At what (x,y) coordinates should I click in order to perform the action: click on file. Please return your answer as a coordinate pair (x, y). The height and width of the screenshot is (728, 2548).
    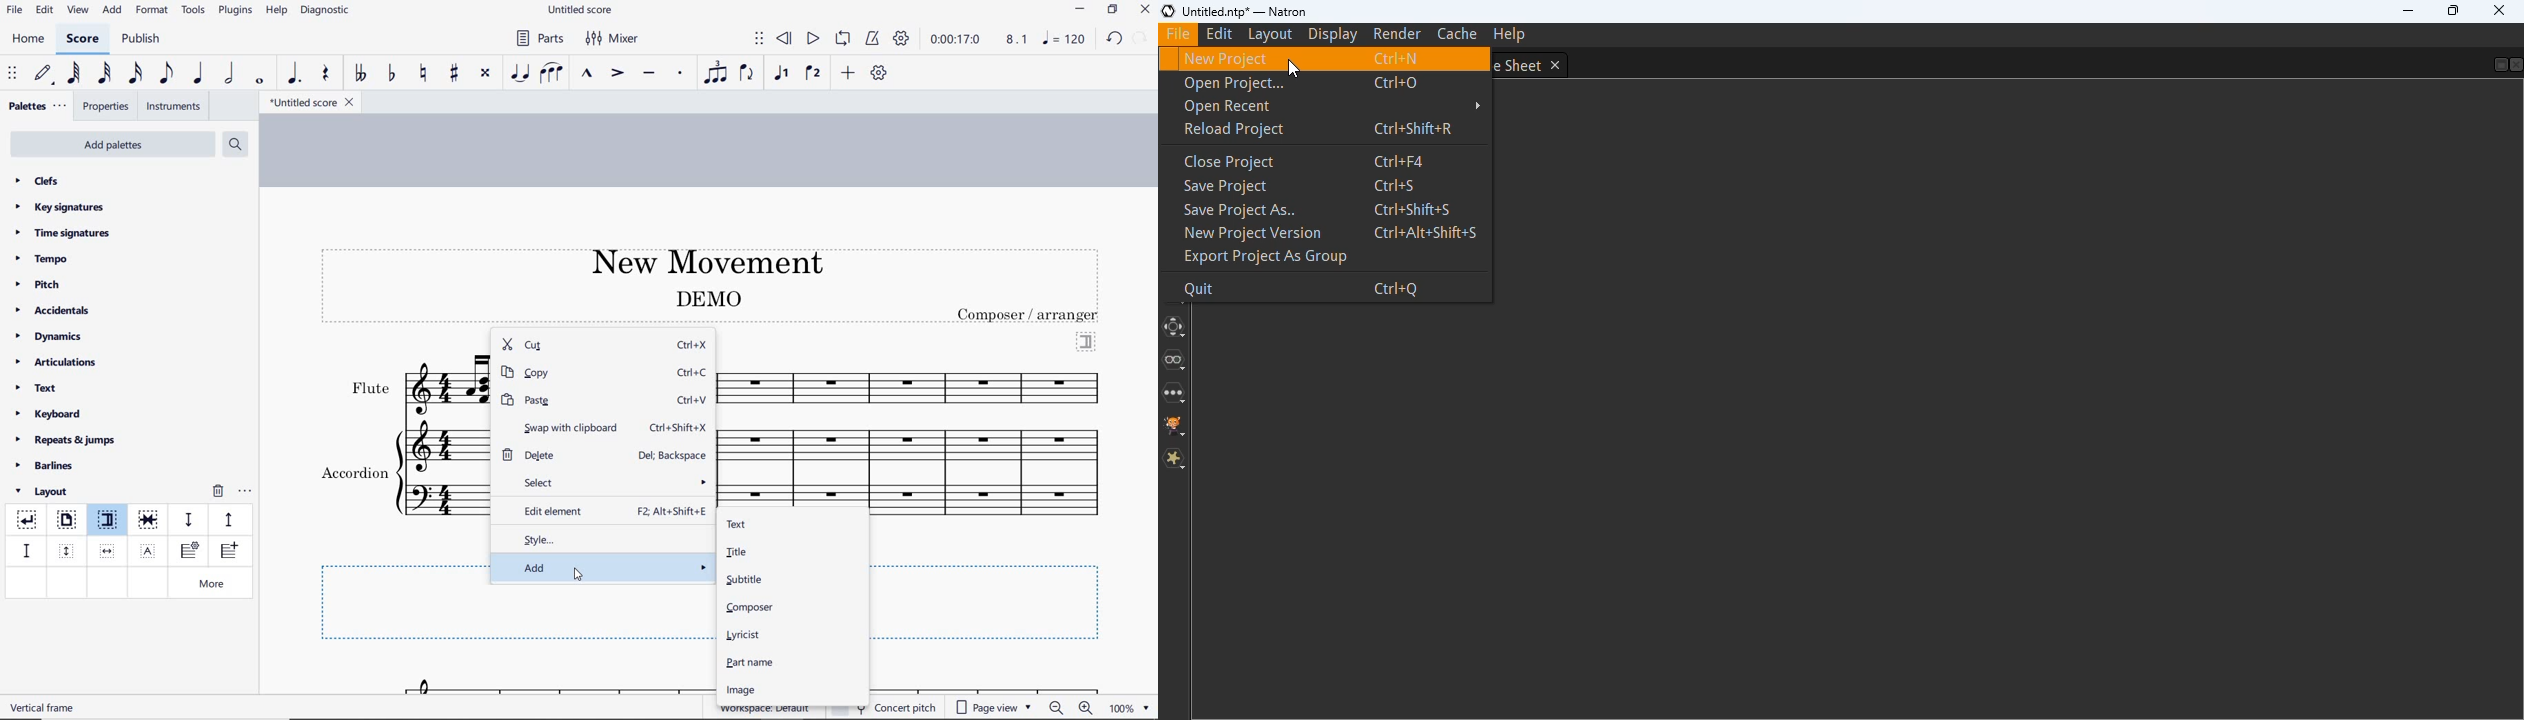
    Looking at the image, I should click on (14, 12).